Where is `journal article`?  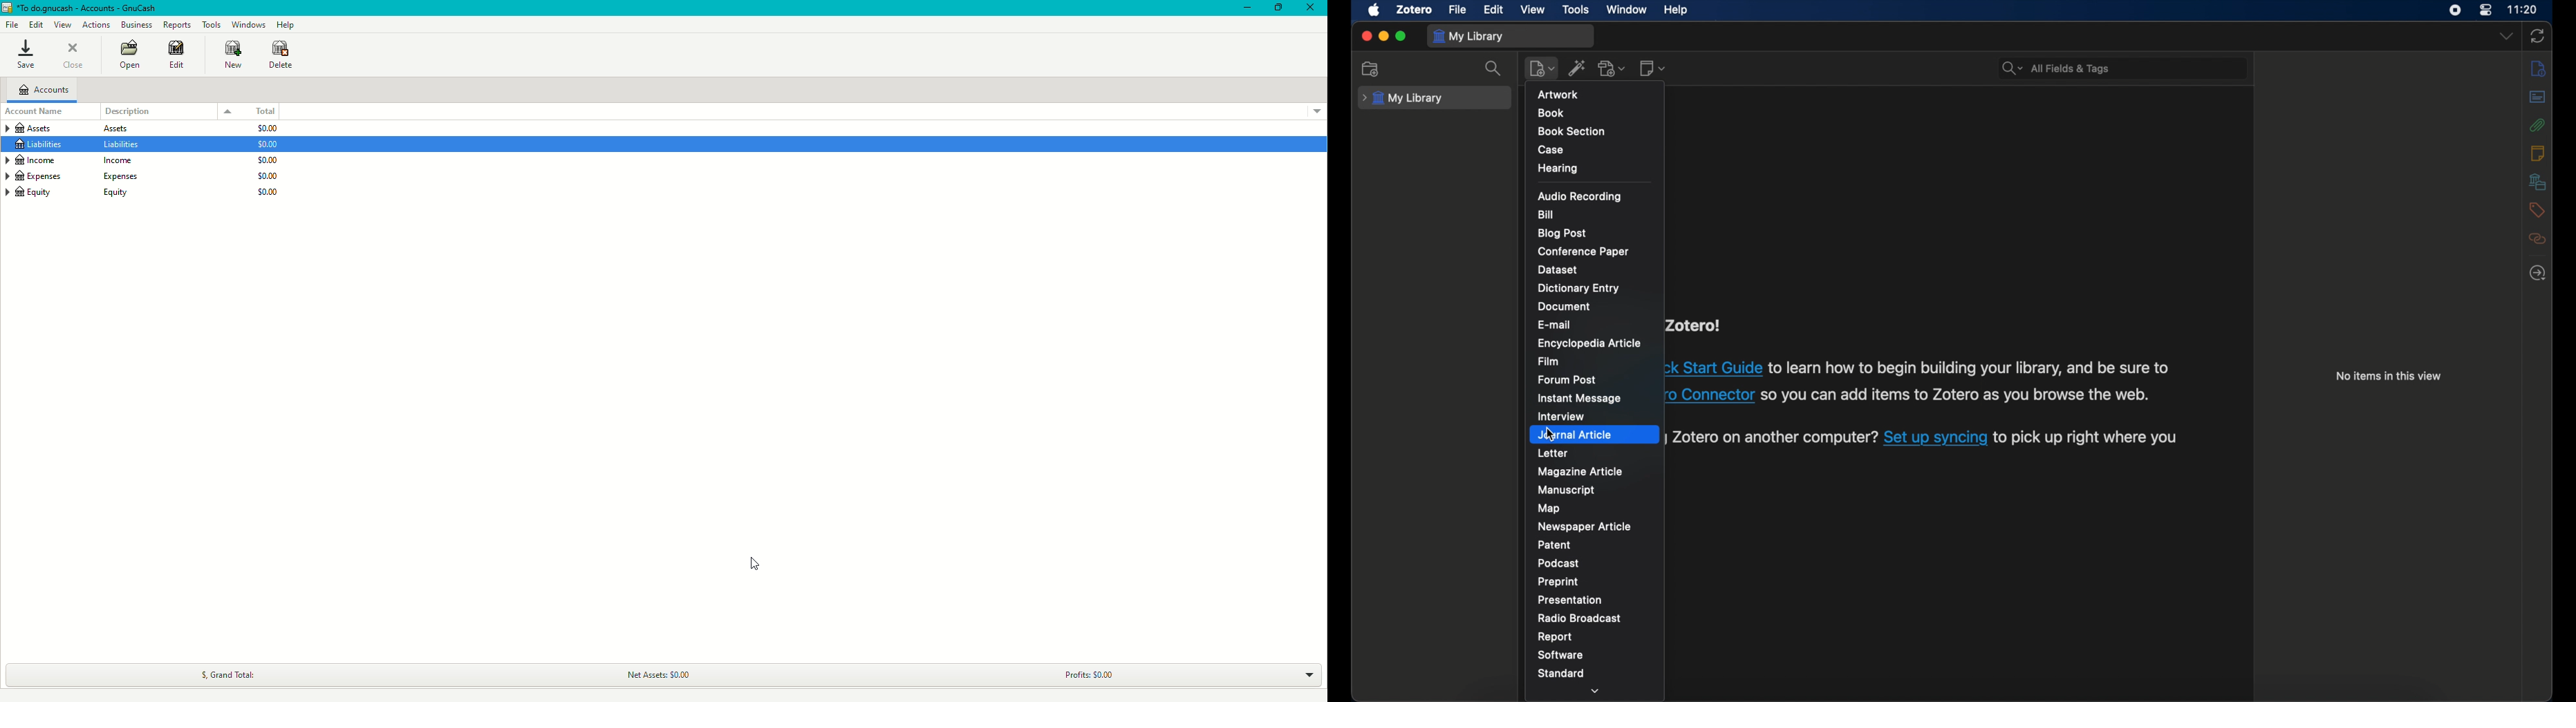
journal article is located at coordinates (1577, 436).